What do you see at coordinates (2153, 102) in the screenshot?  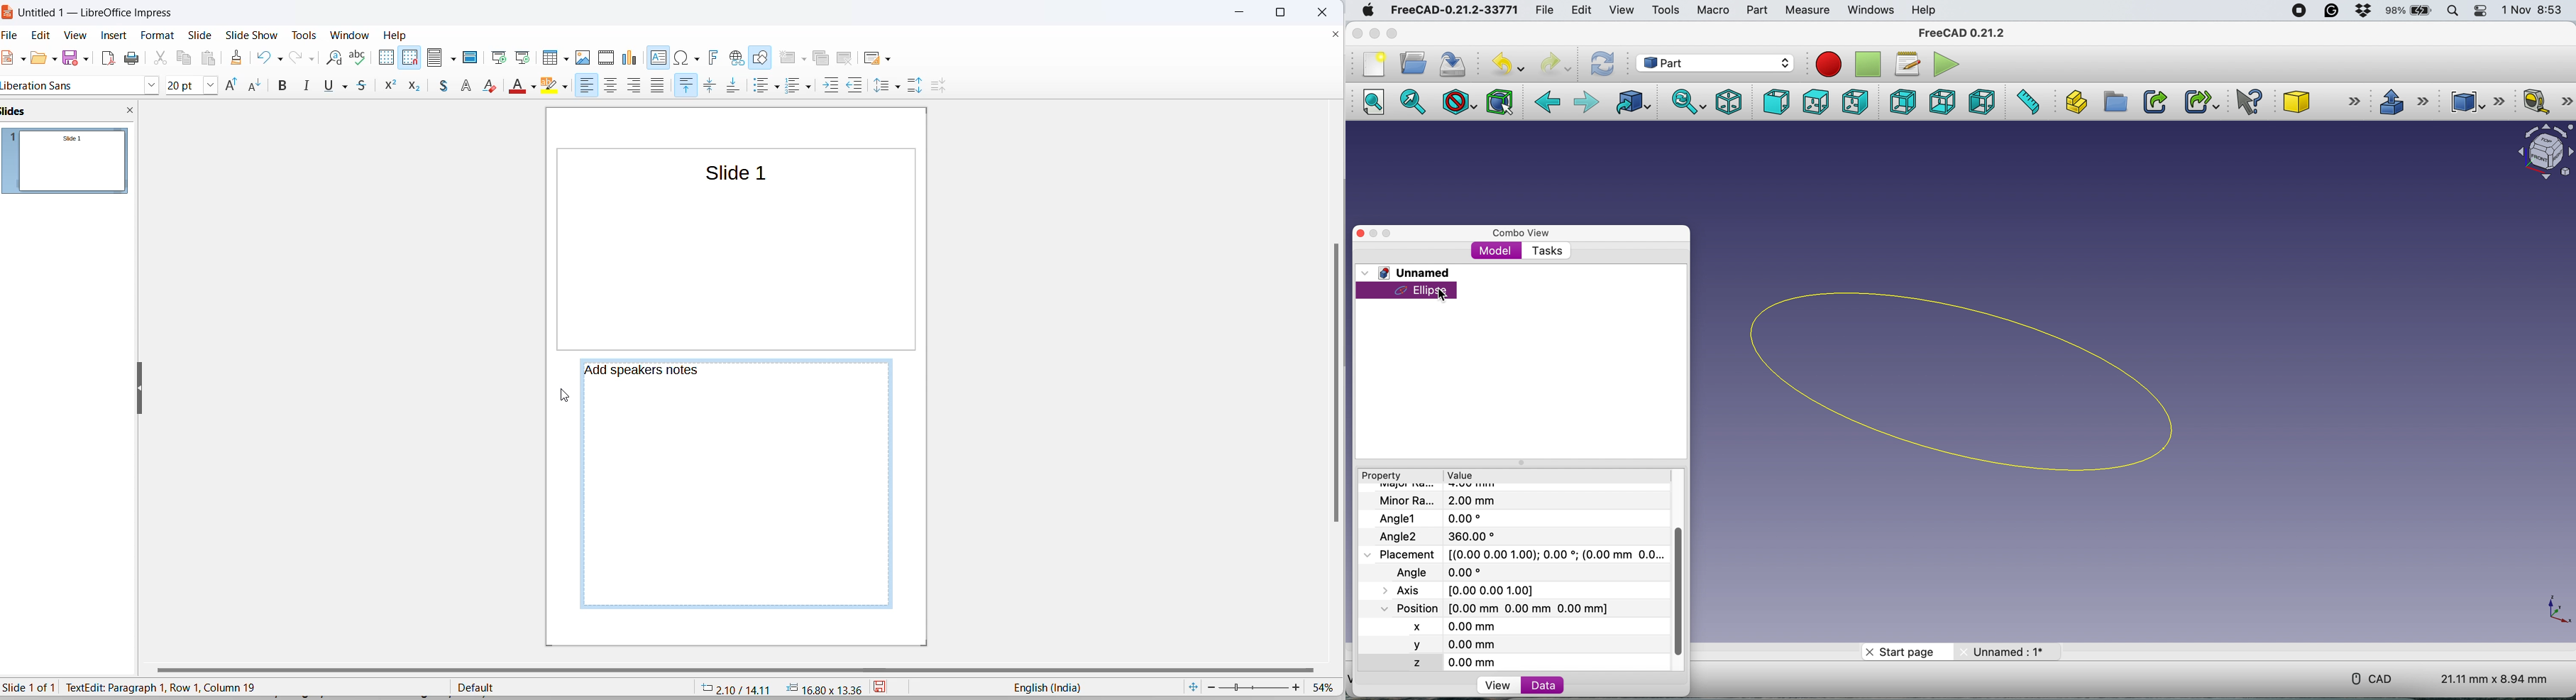 I see `make link` at bounding box center [2153, 102].